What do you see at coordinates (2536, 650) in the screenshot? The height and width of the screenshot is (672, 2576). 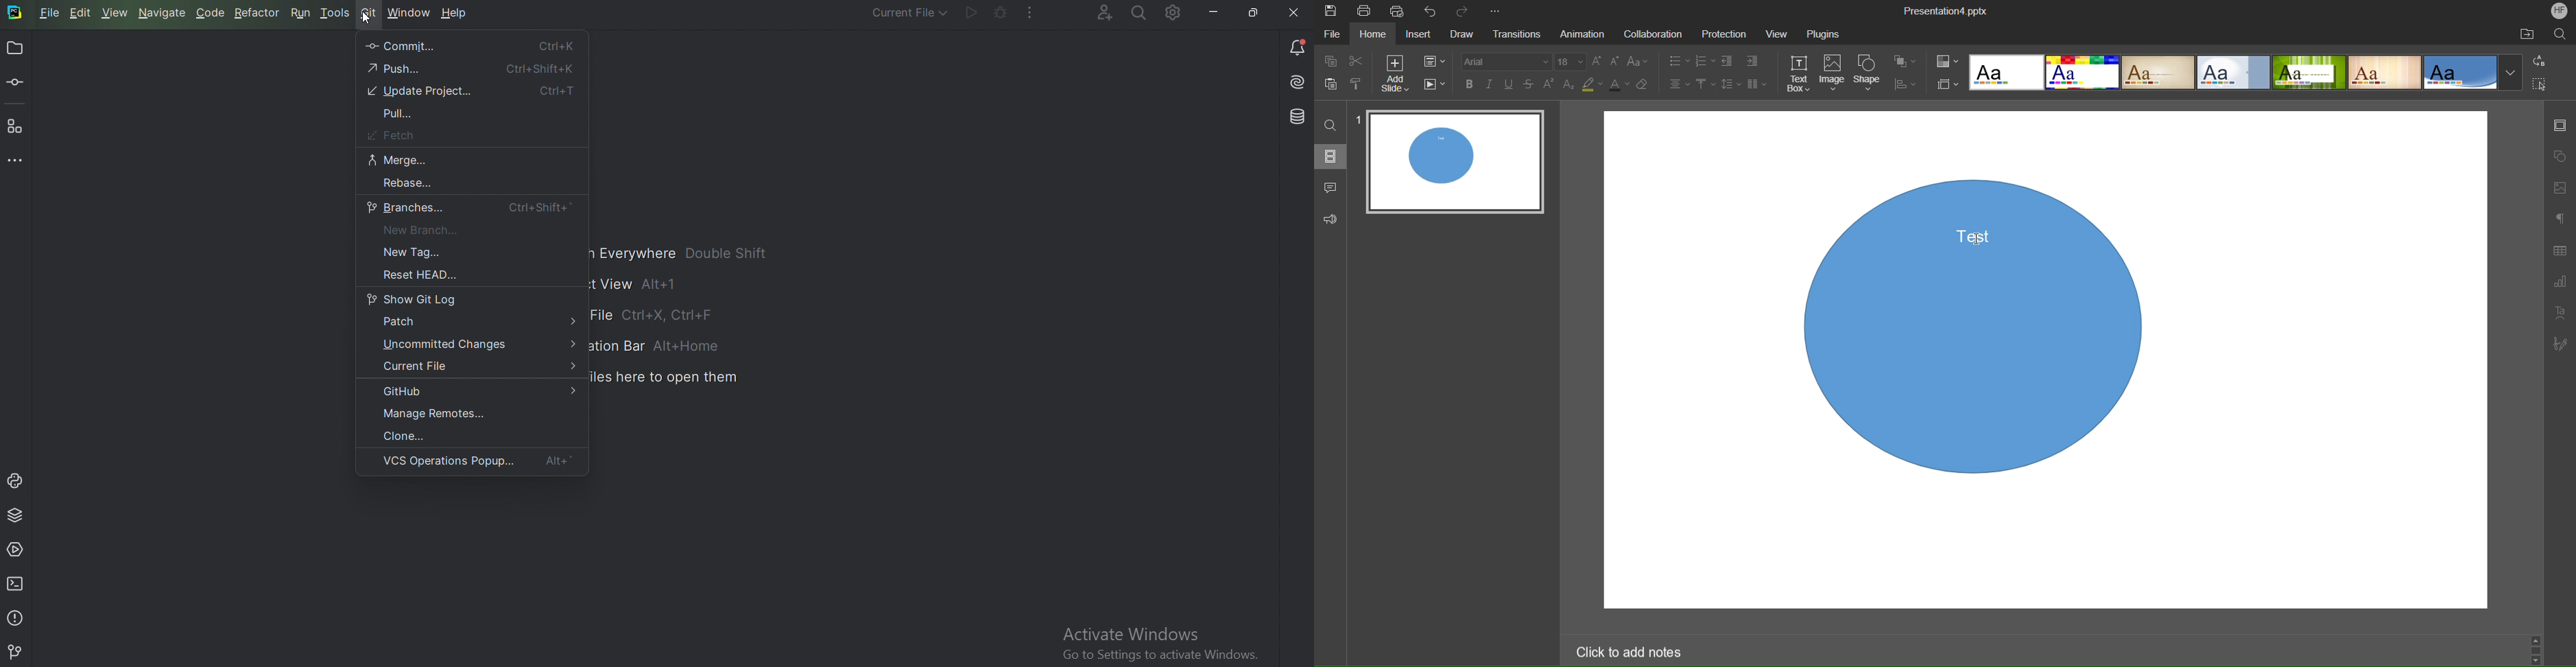 I see `Scroll bar ` at bounding box center [2536, 650].